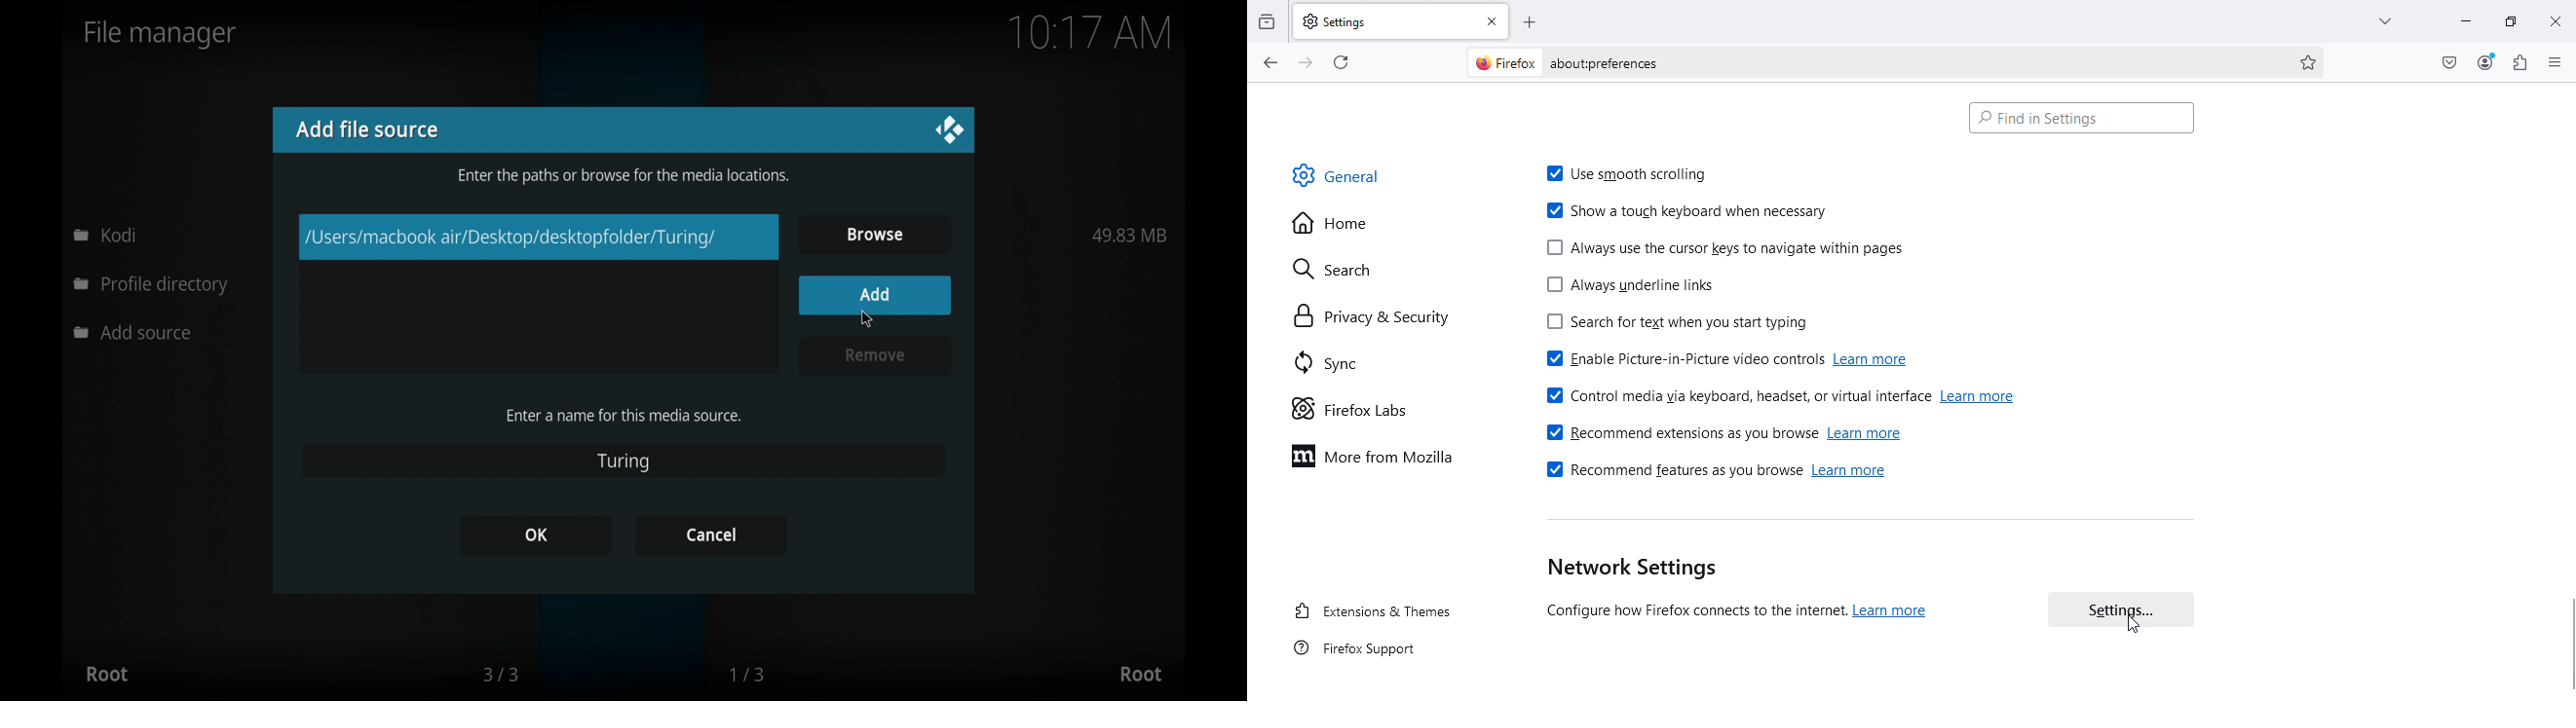  I want to click on Go back one page, so click(1269, 63).